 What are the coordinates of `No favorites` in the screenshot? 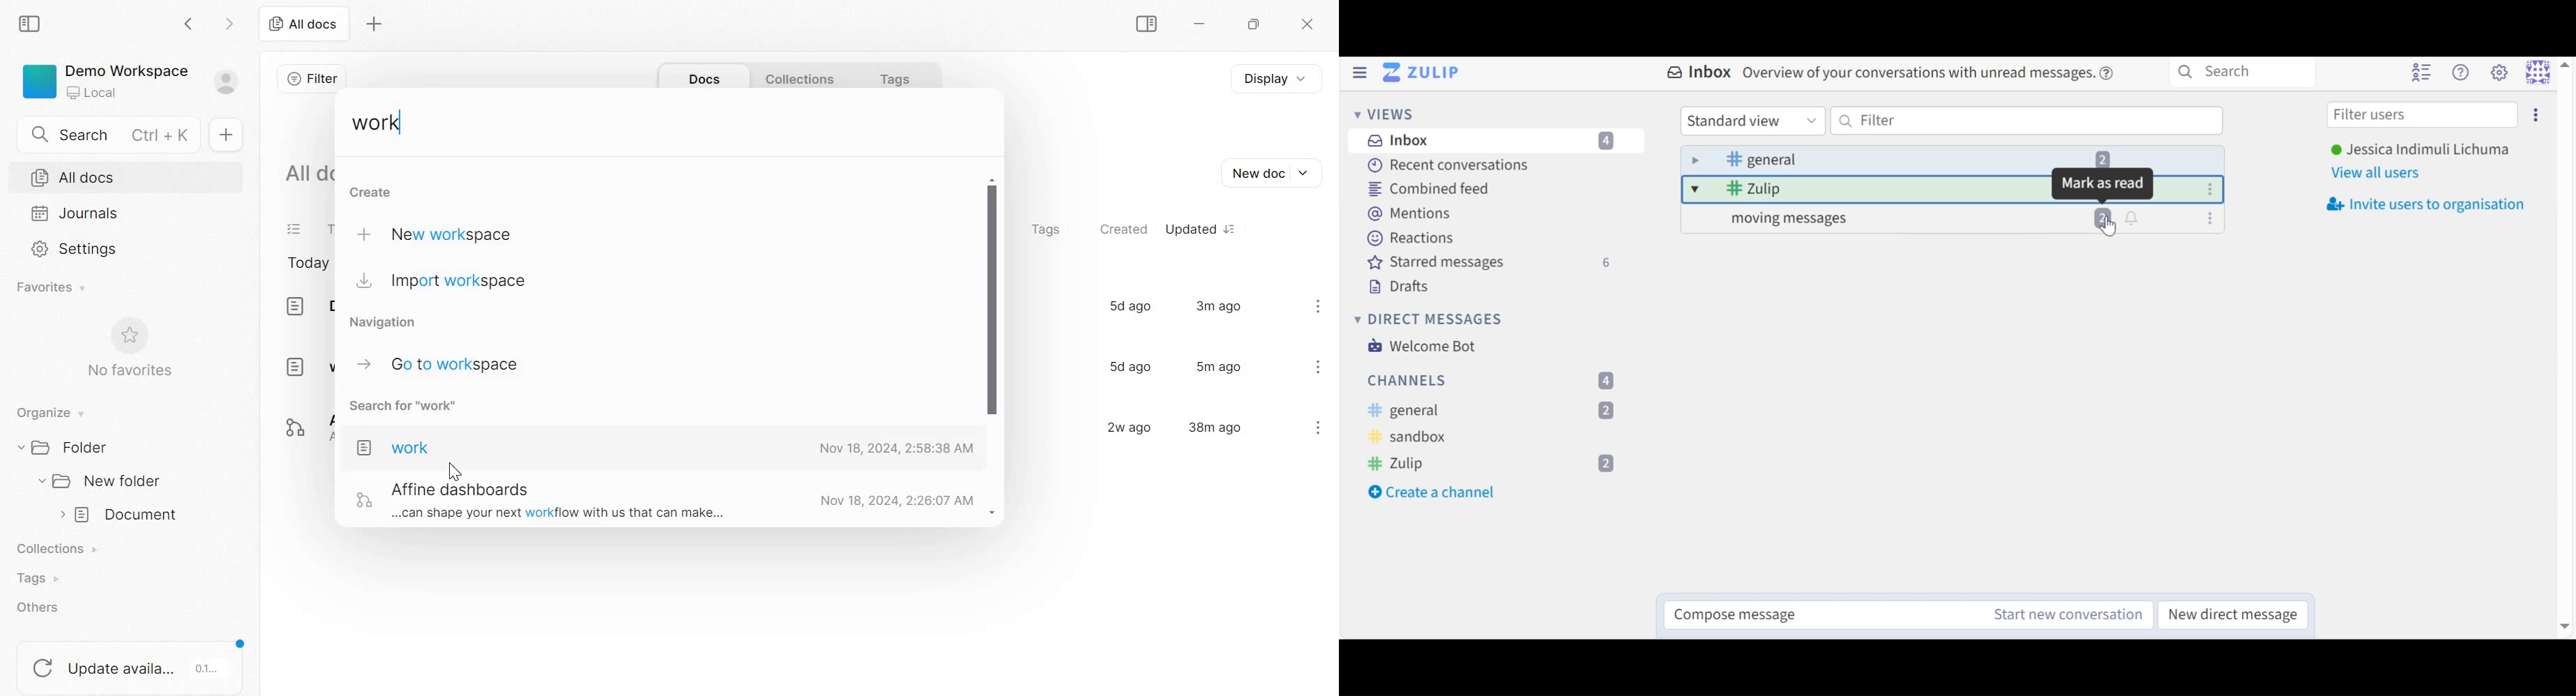 It's located at (128, 347).